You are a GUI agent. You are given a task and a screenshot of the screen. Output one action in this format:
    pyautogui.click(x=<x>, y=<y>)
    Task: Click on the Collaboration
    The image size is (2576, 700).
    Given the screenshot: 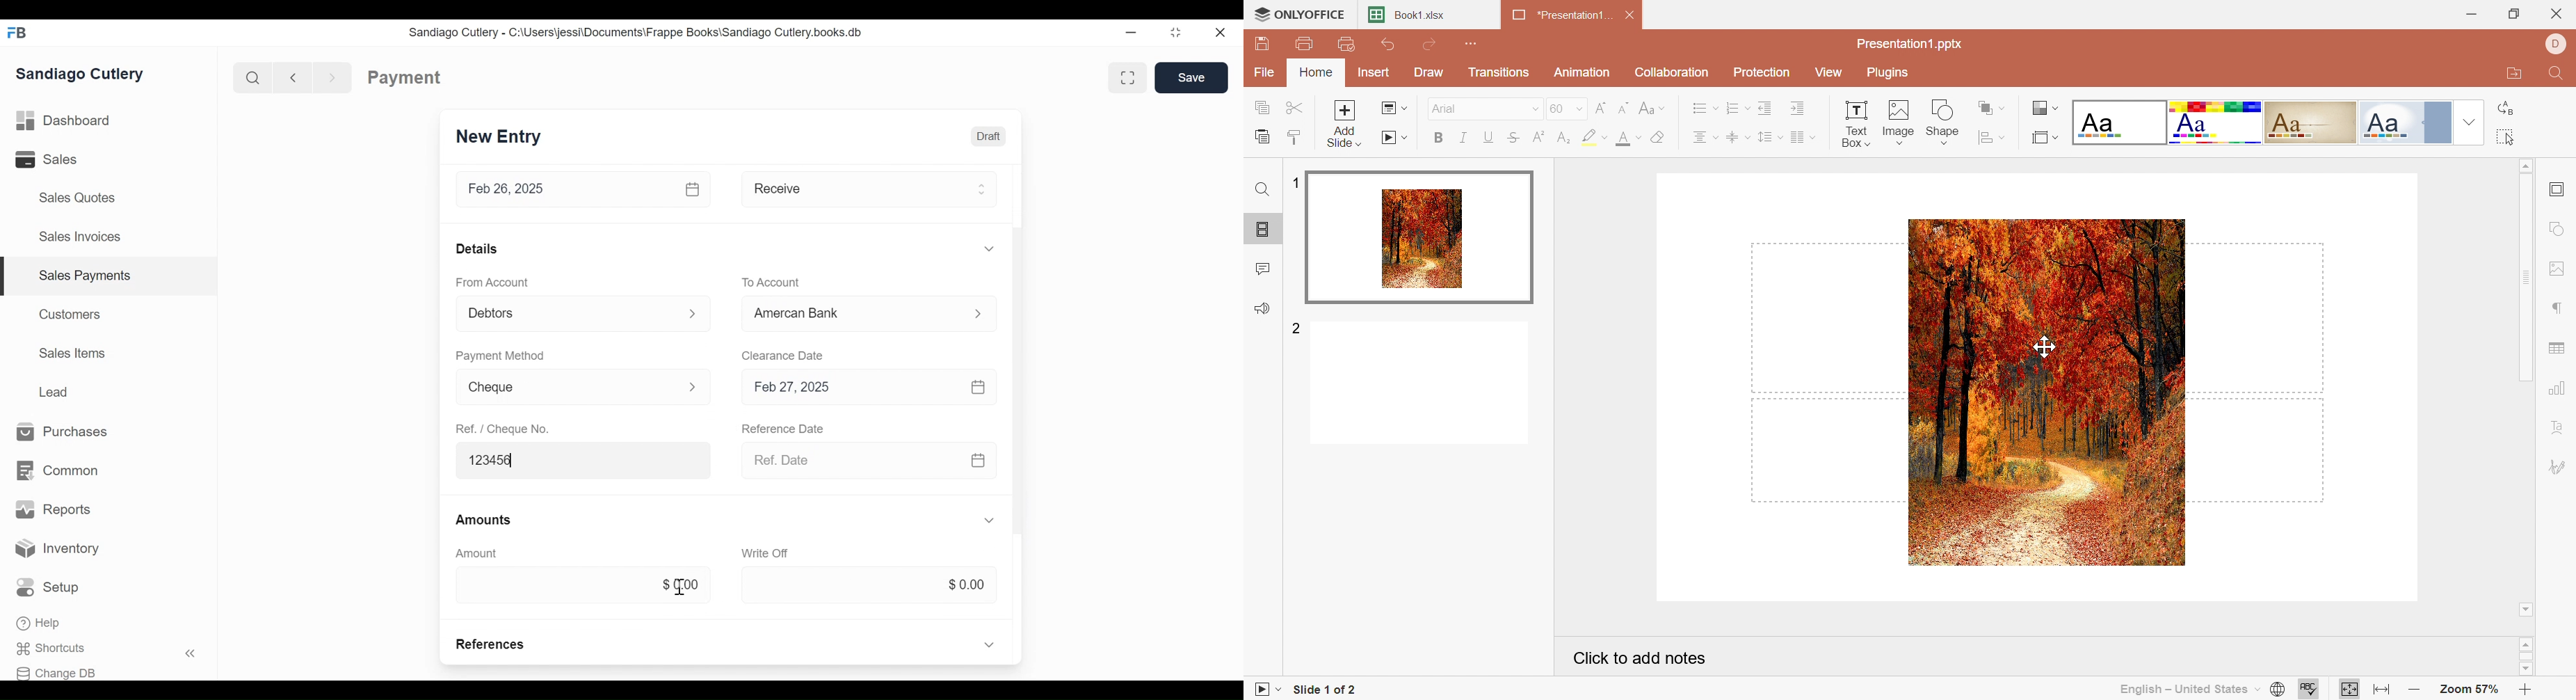 What is the action you would take?
    pyautogui.click(x=1672, y=74)
    